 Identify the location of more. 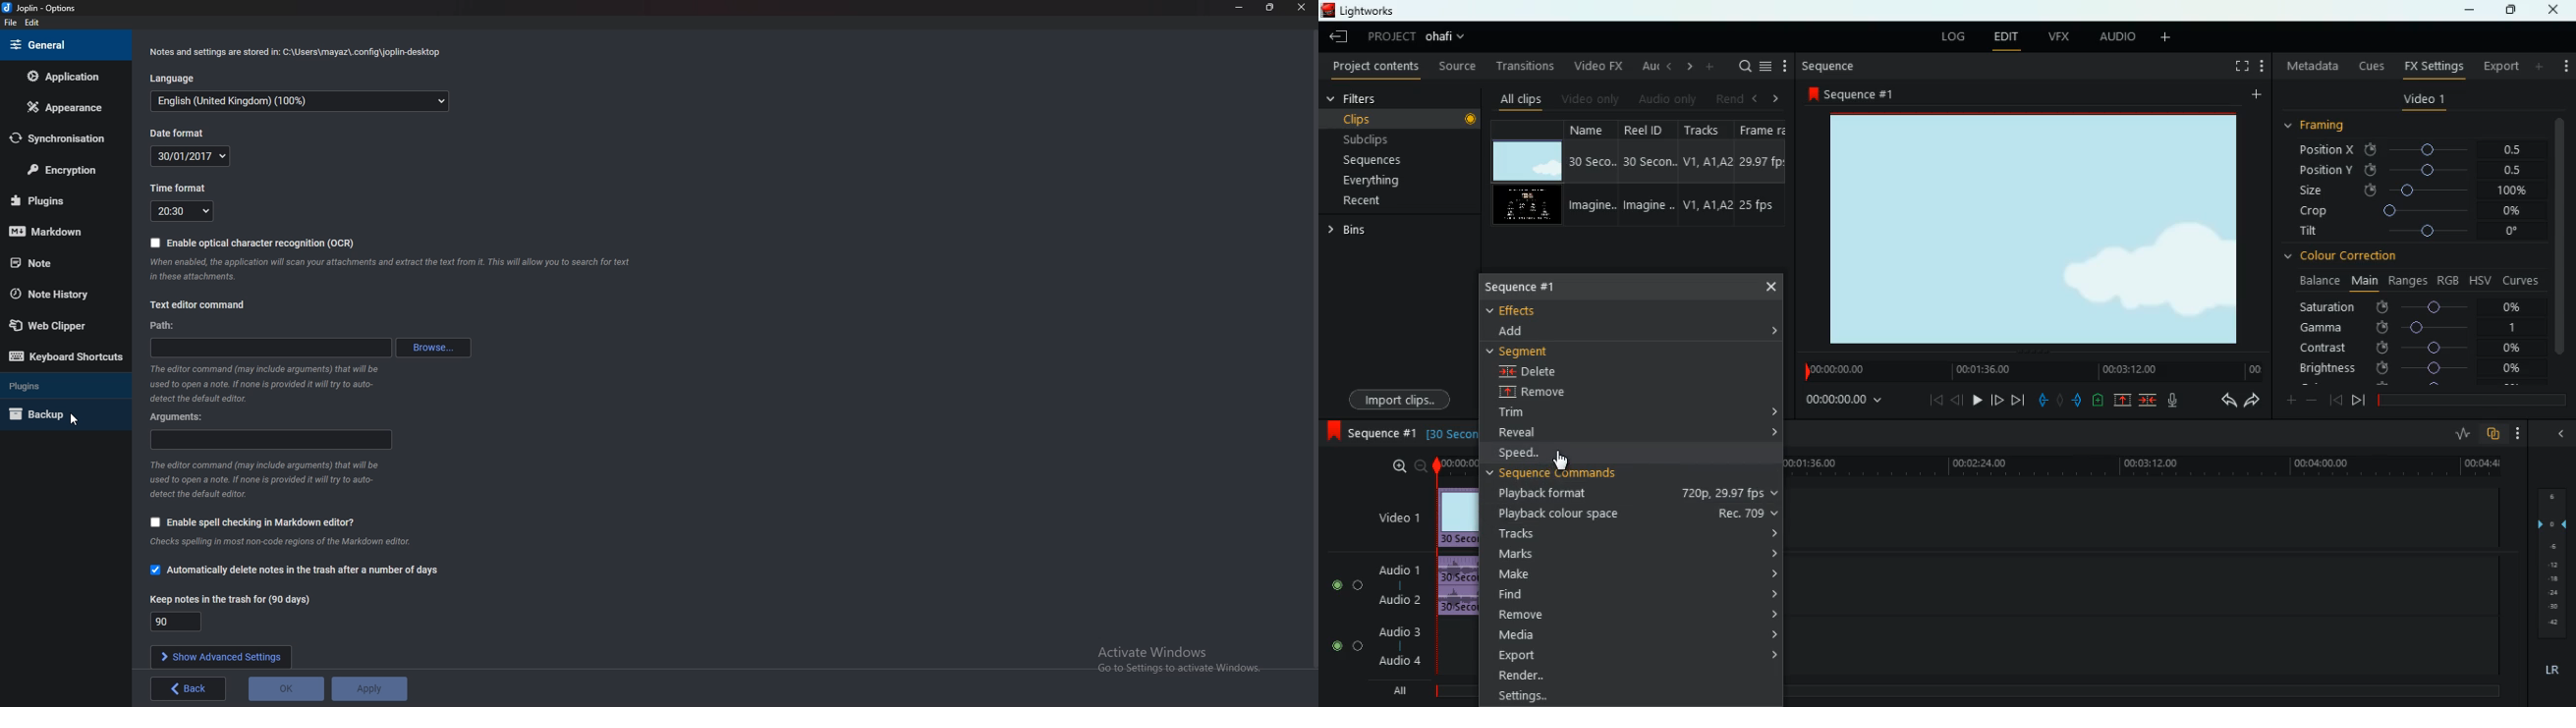
(1709, 66).